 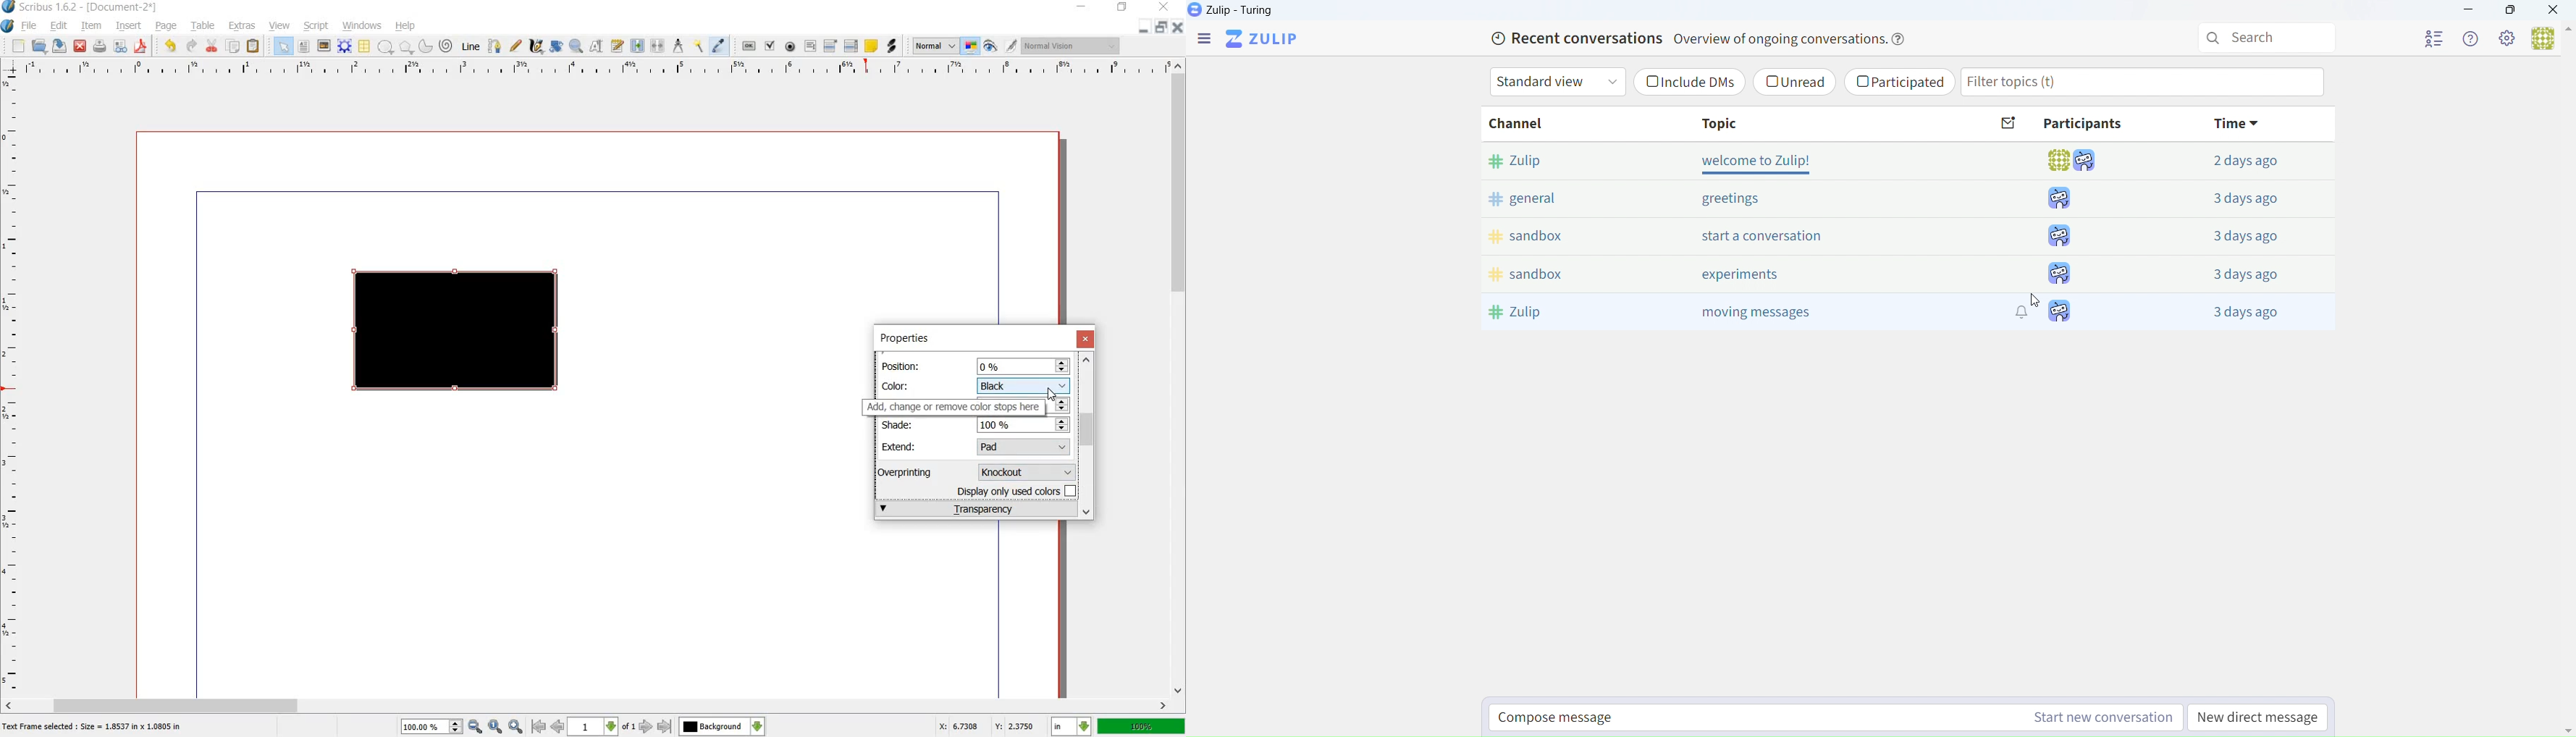 I want to click on bezier curve, so click(x=496, y=47).